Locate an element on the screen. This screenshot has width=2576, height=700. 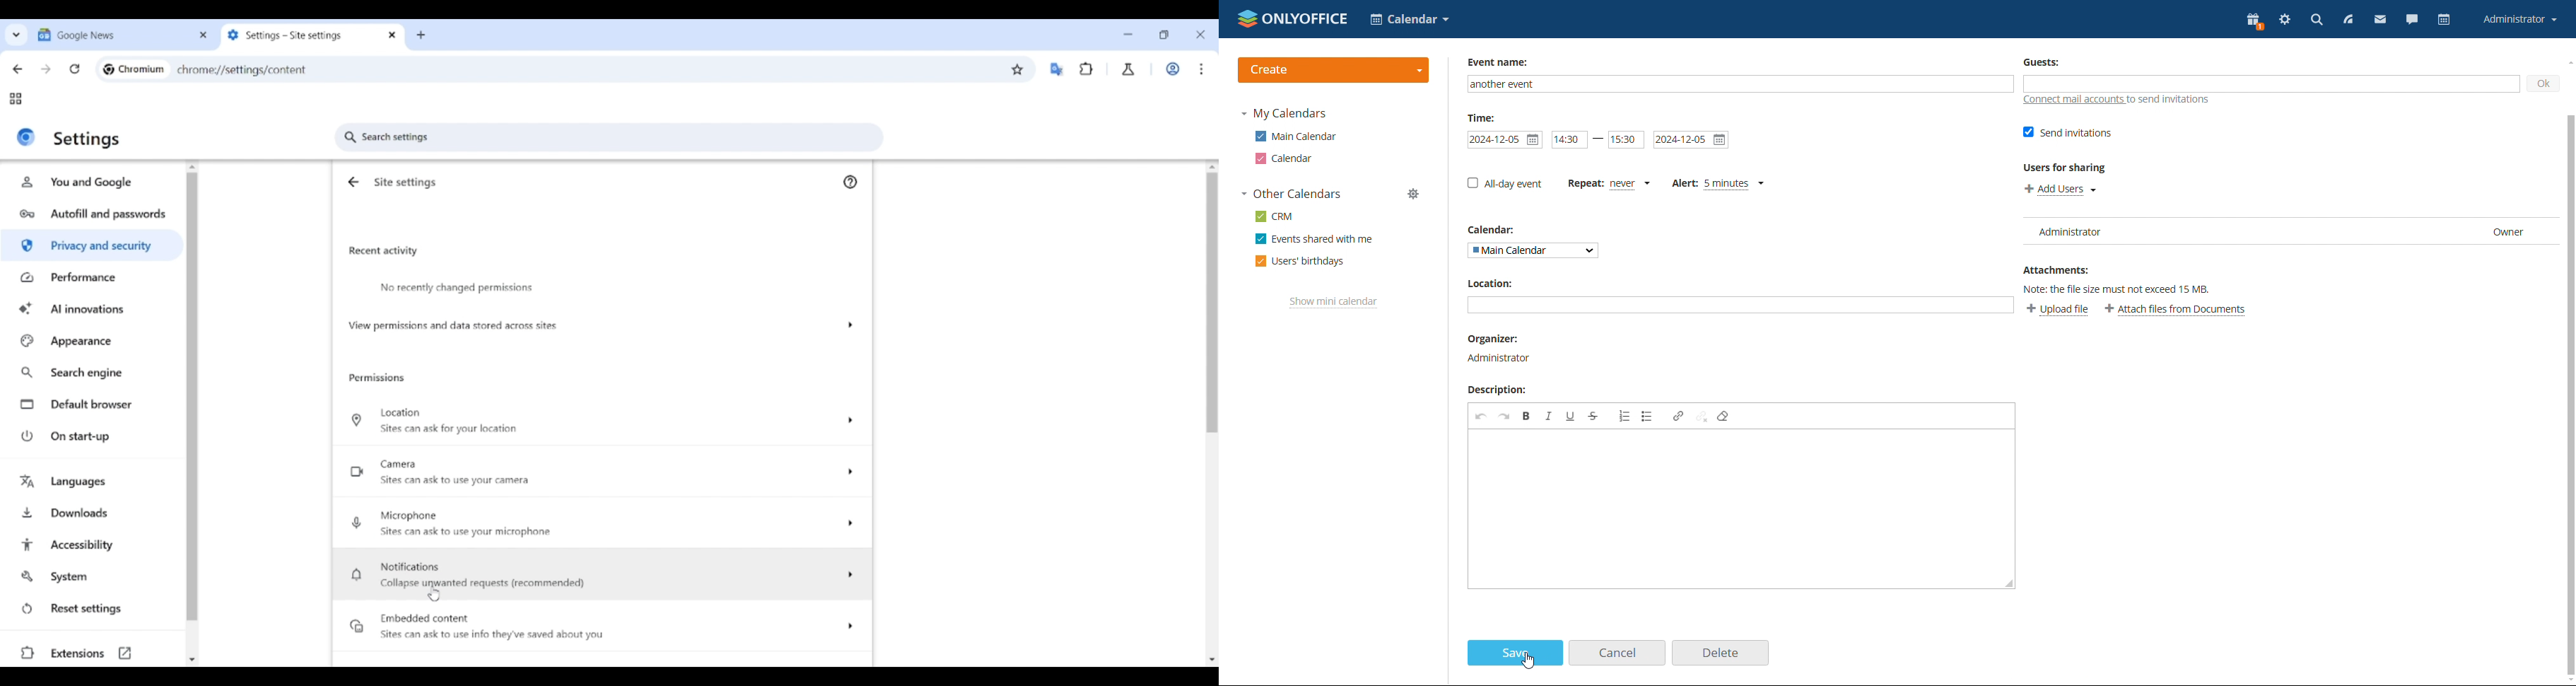
crm is located at coordinates (1273, 216).